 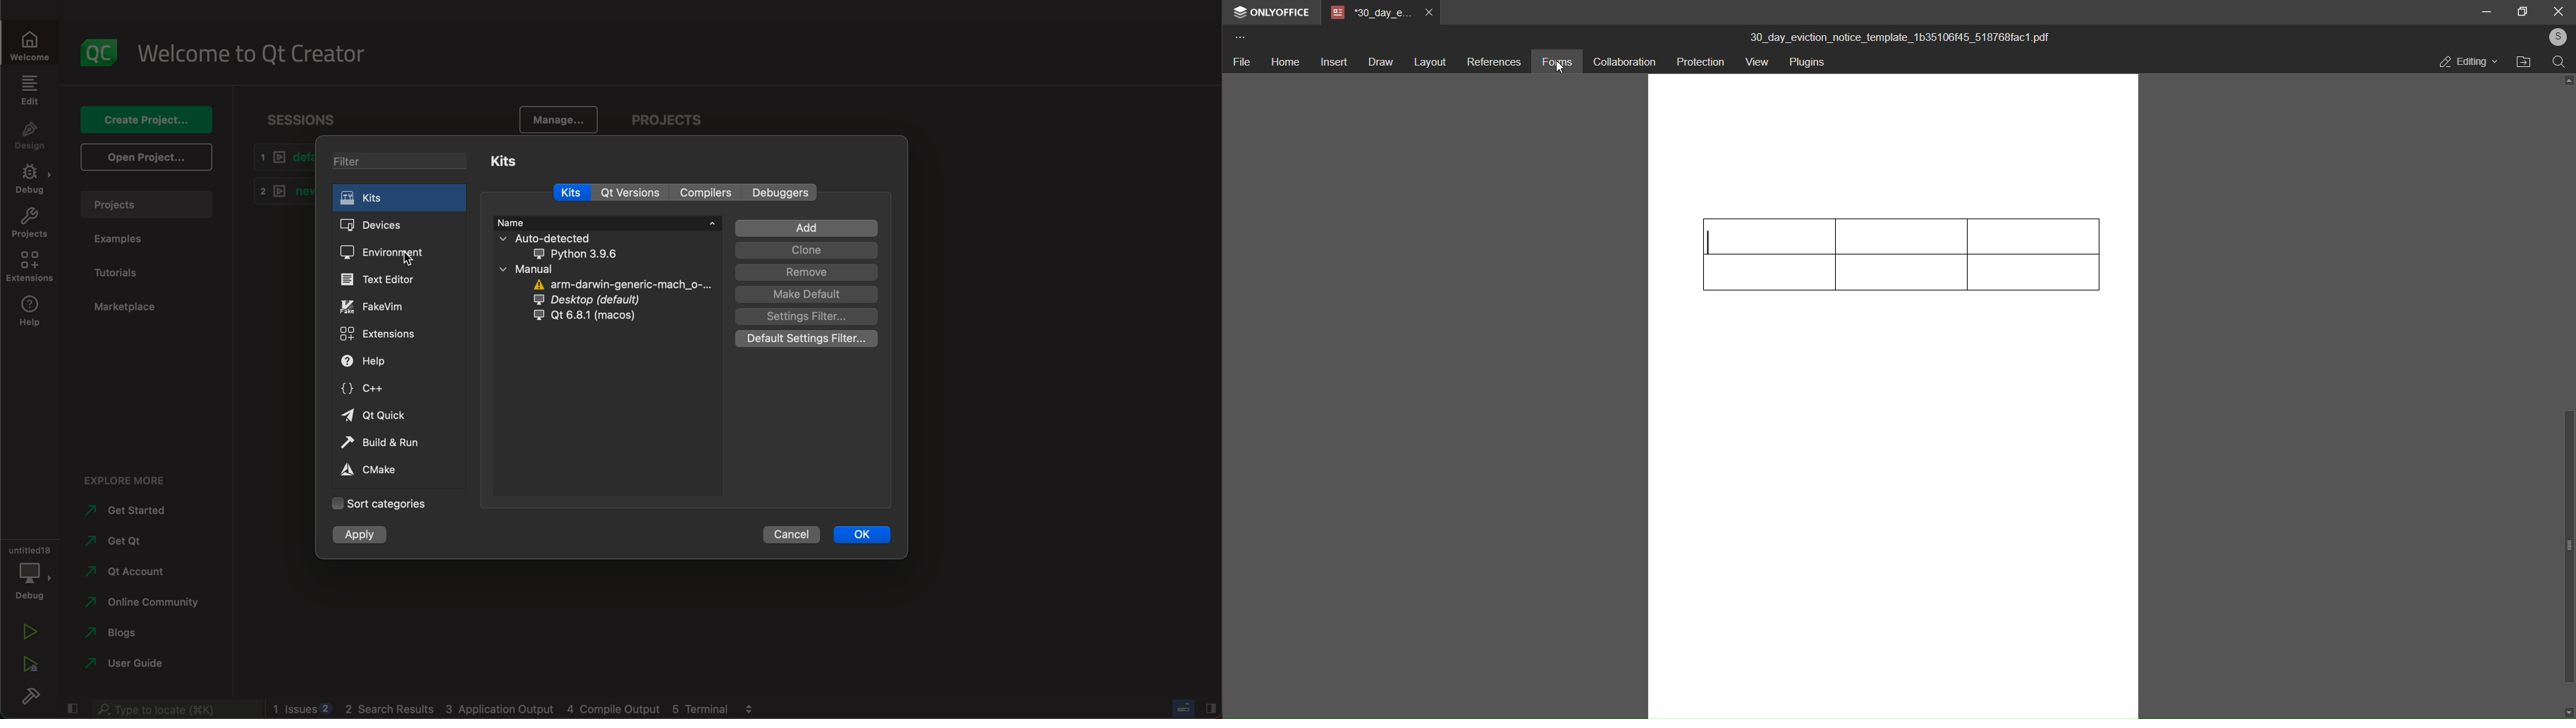 What do you see at coordinates (2558, 63) in the screenshot?
I see `search` at bounding box center [2558, 63].